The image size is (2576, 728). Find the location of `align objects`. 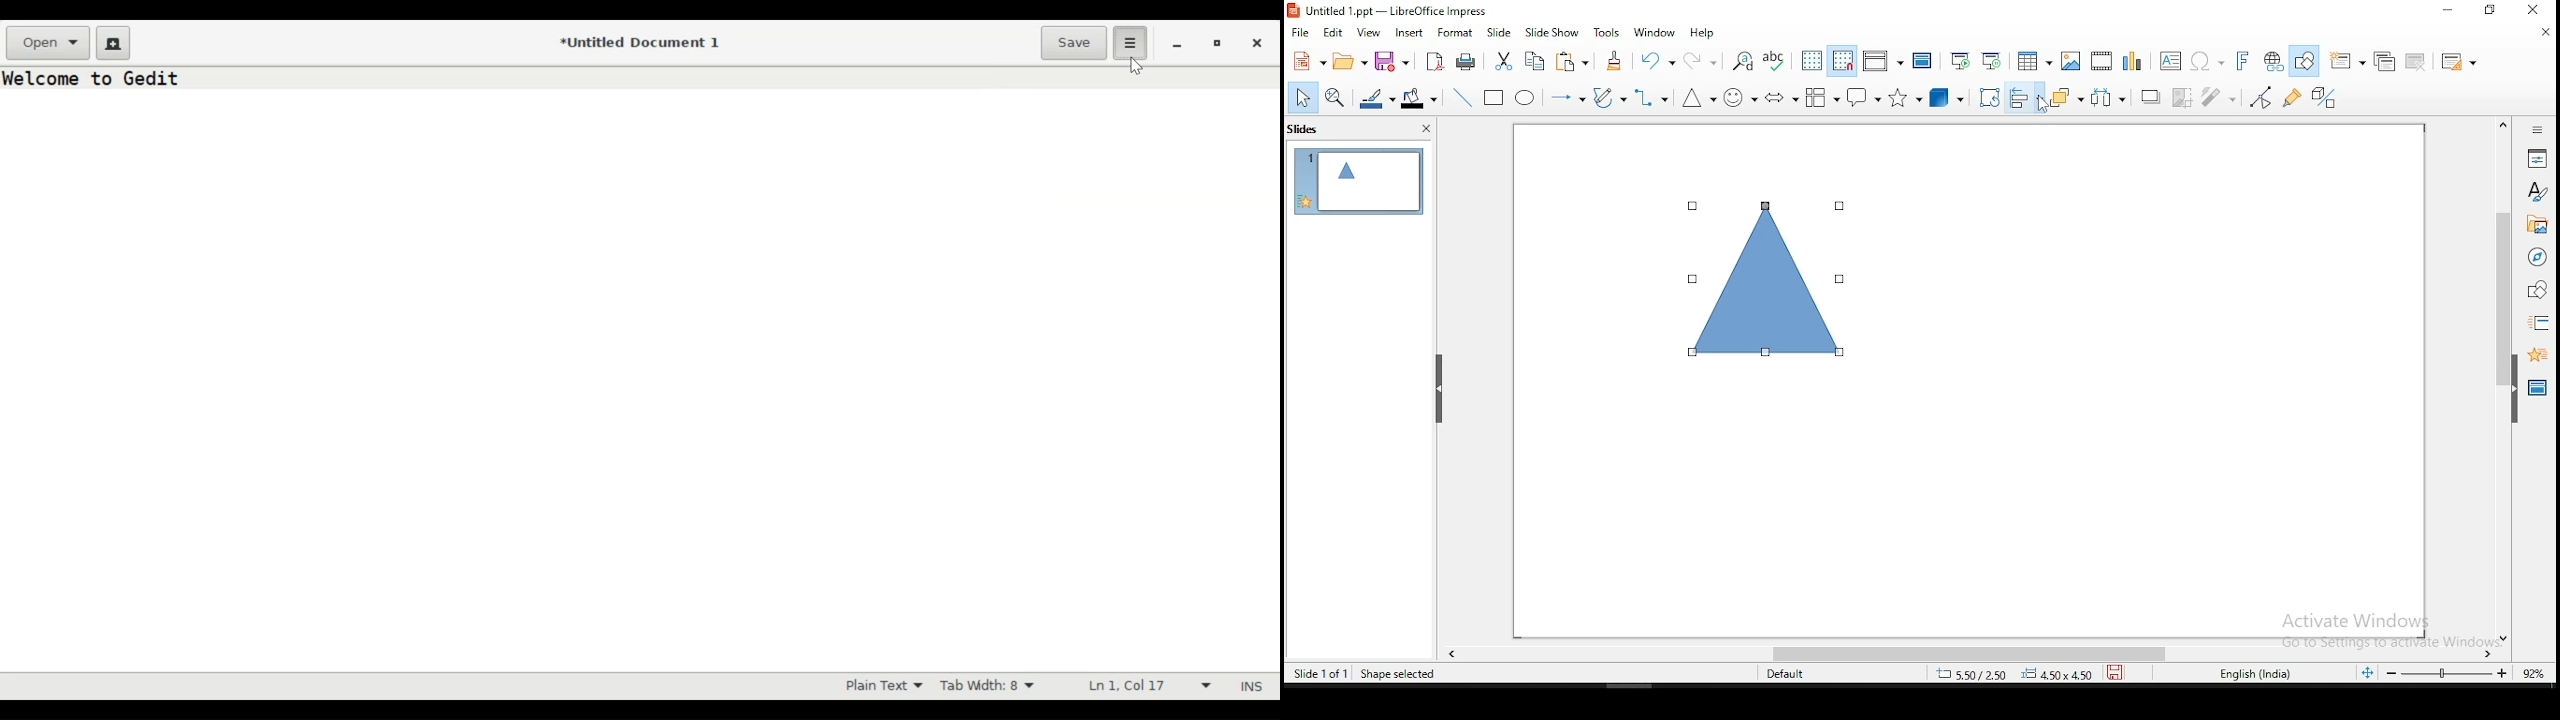

align objects is located at coordinates (2025, 99).